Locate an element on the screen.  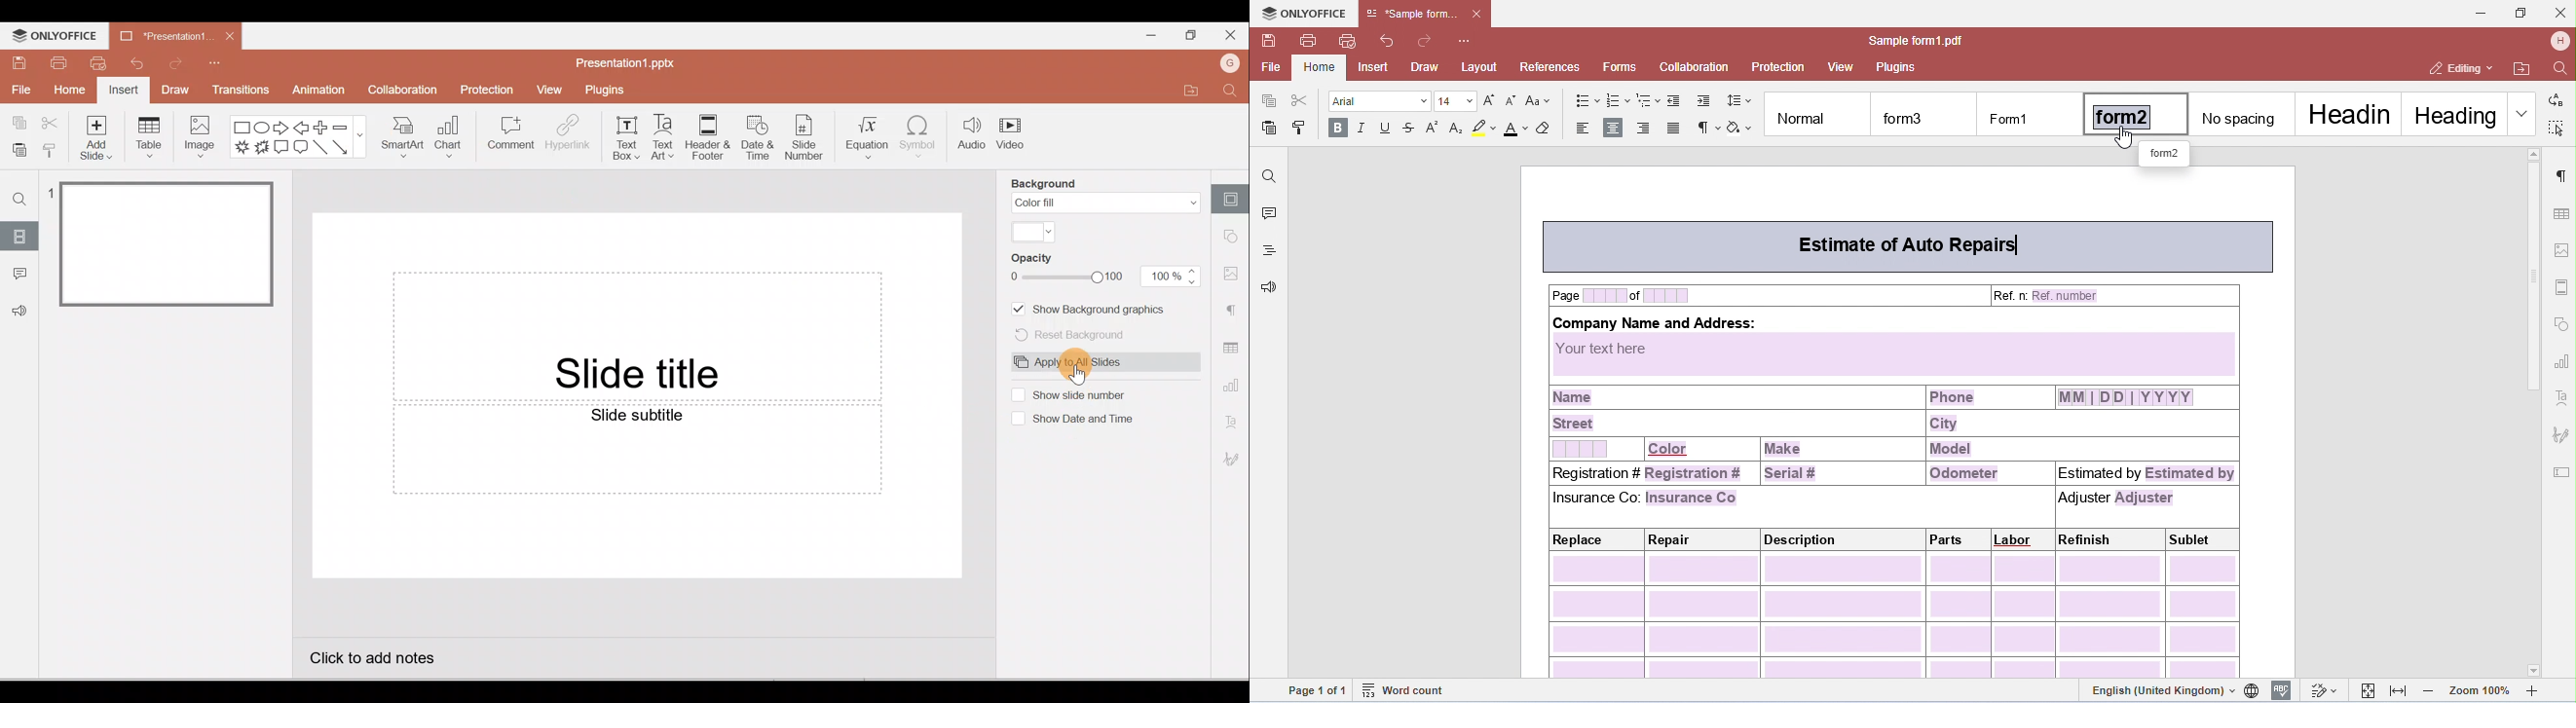
Rounded Rectangular callout is located at coordinates (301, 148).